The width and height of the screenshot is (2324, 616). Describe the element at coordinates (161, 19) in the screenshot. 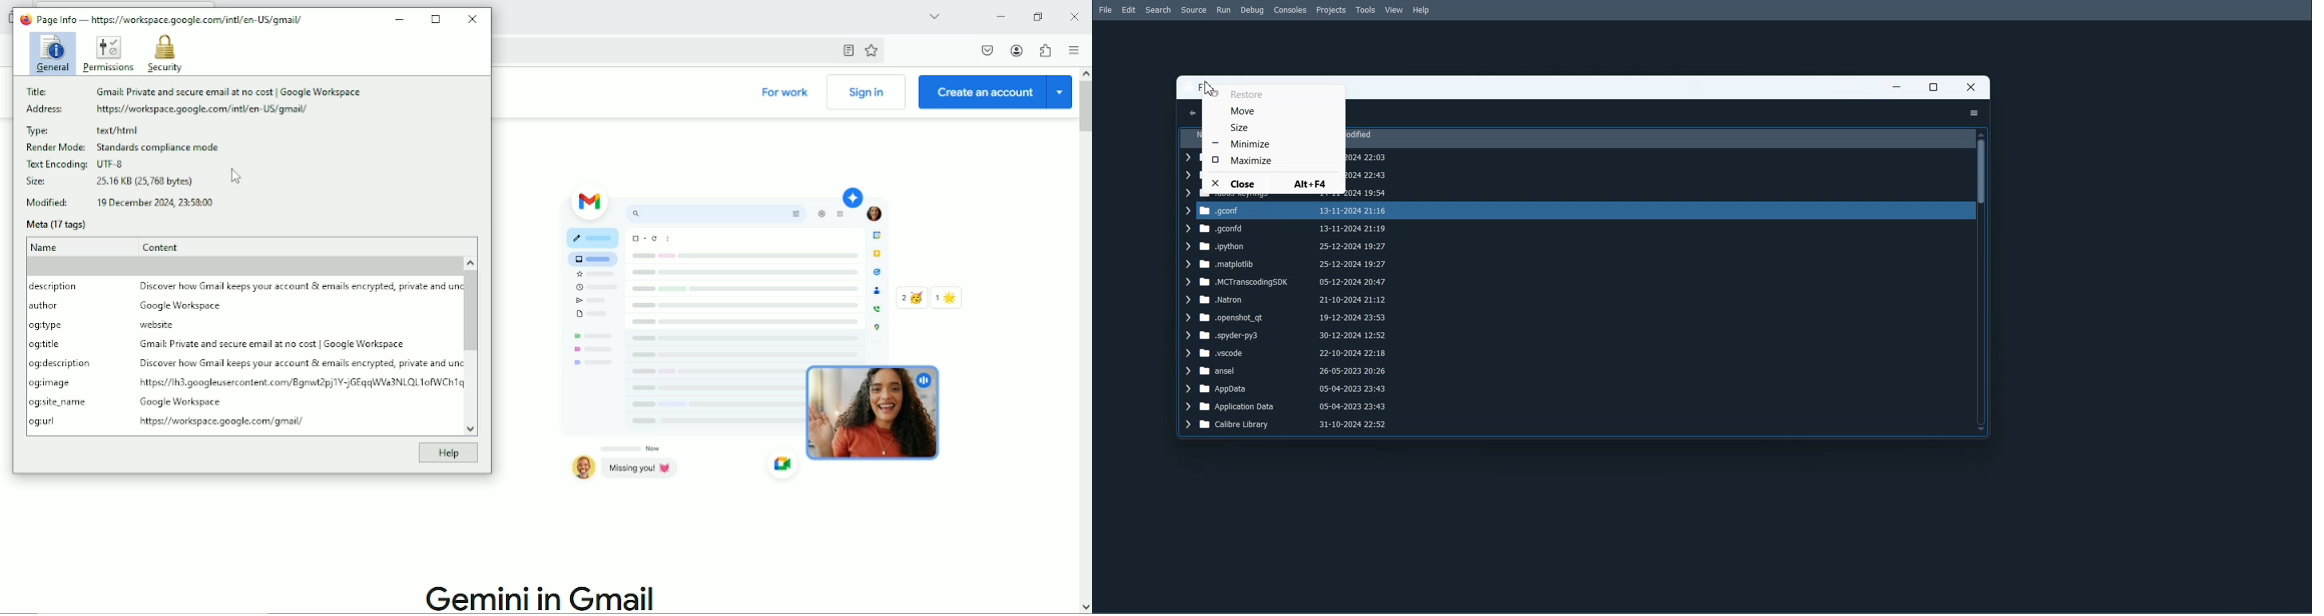

I see `Page Info — hetps:// workspace googie comvintl en US/gmail/` at that location.